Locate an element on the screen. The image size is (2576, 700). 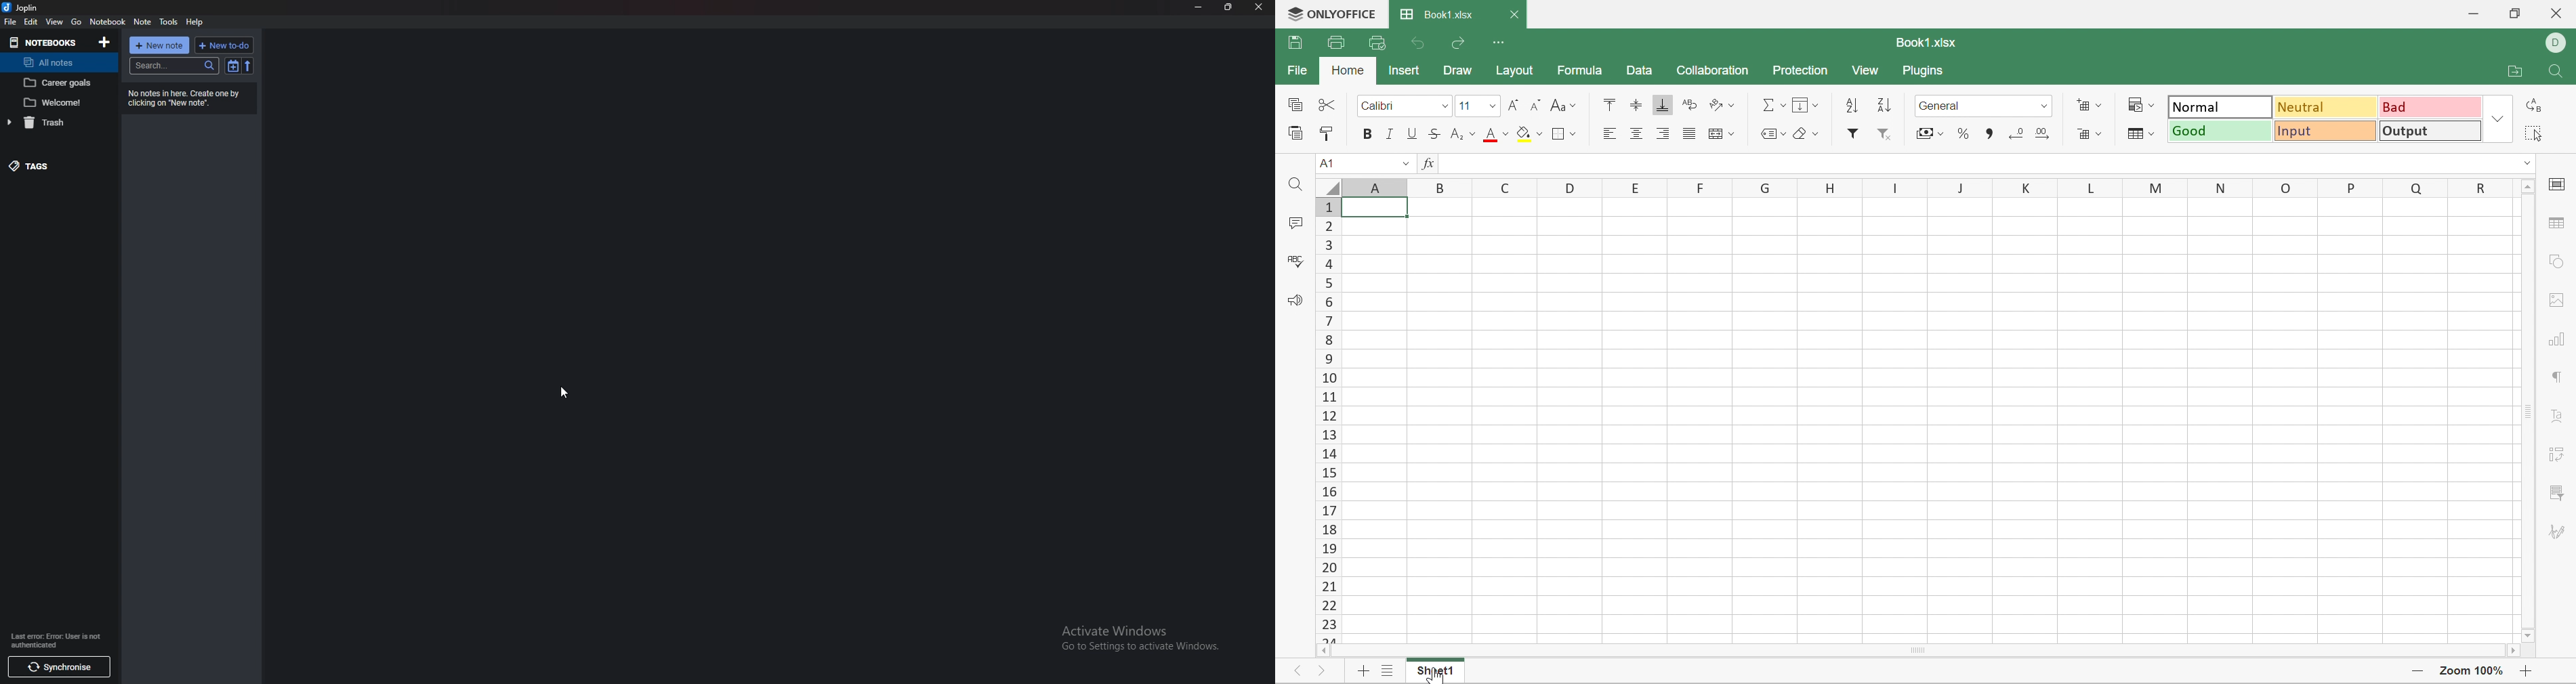
Comma style is located at coordinates (1991, 134).